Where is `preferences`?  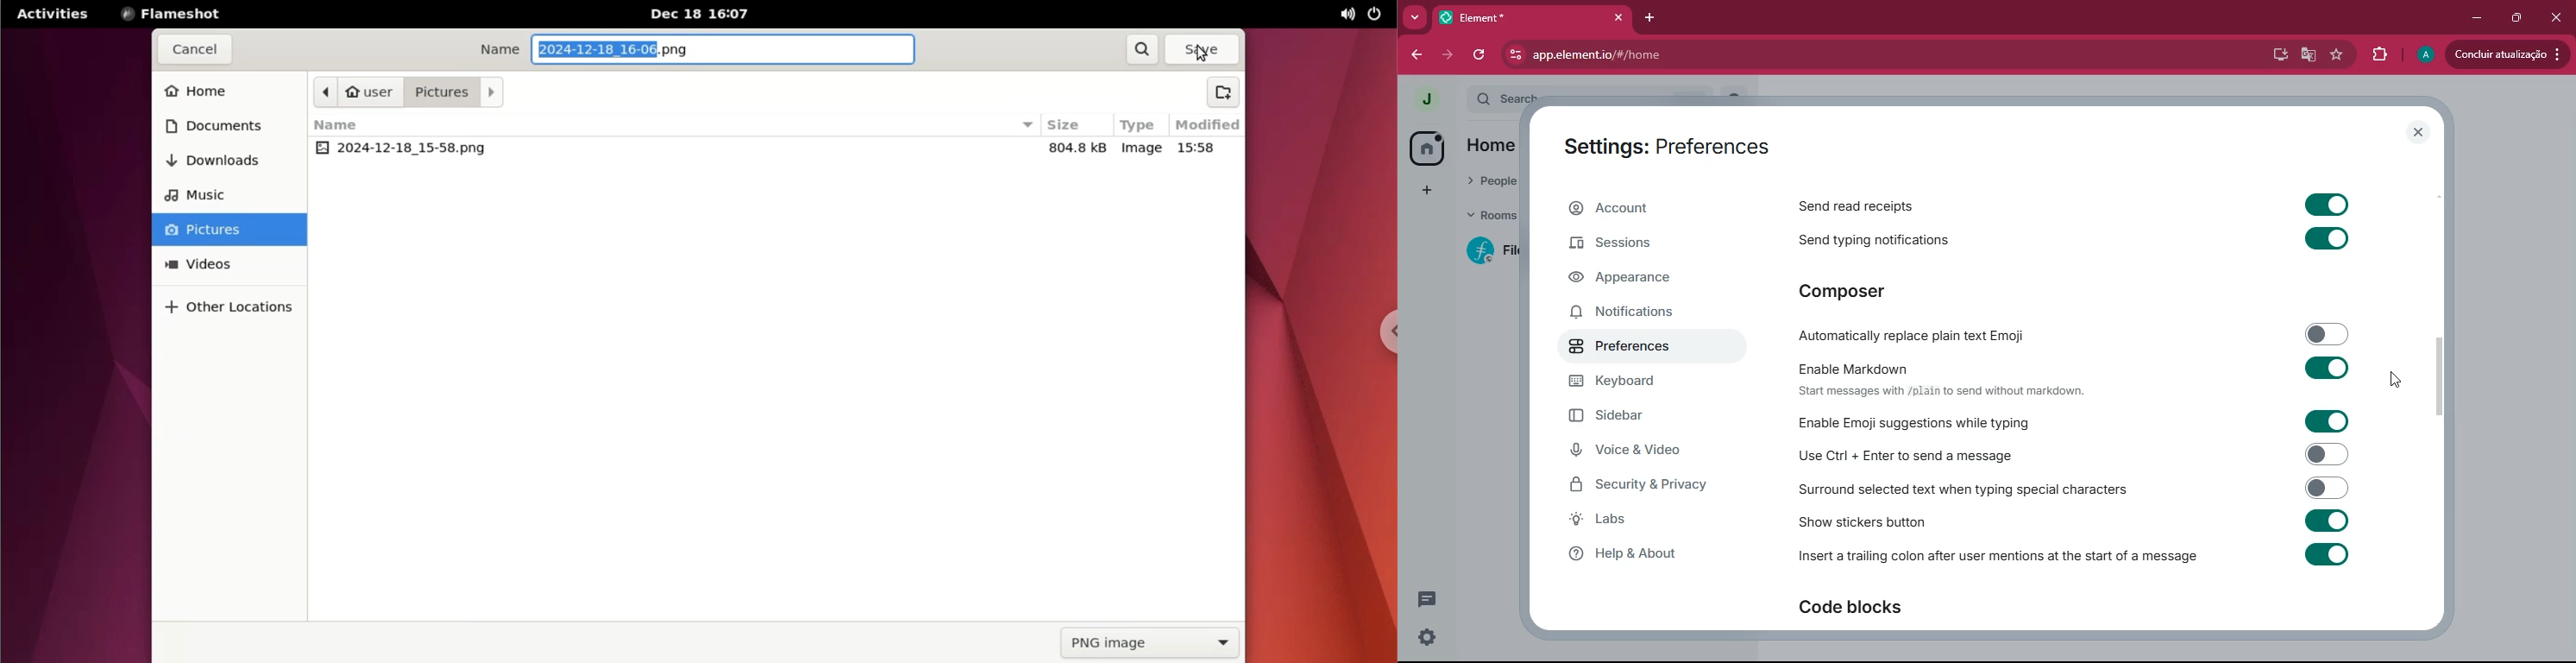 preferences is located at coordinates (1634, 350).